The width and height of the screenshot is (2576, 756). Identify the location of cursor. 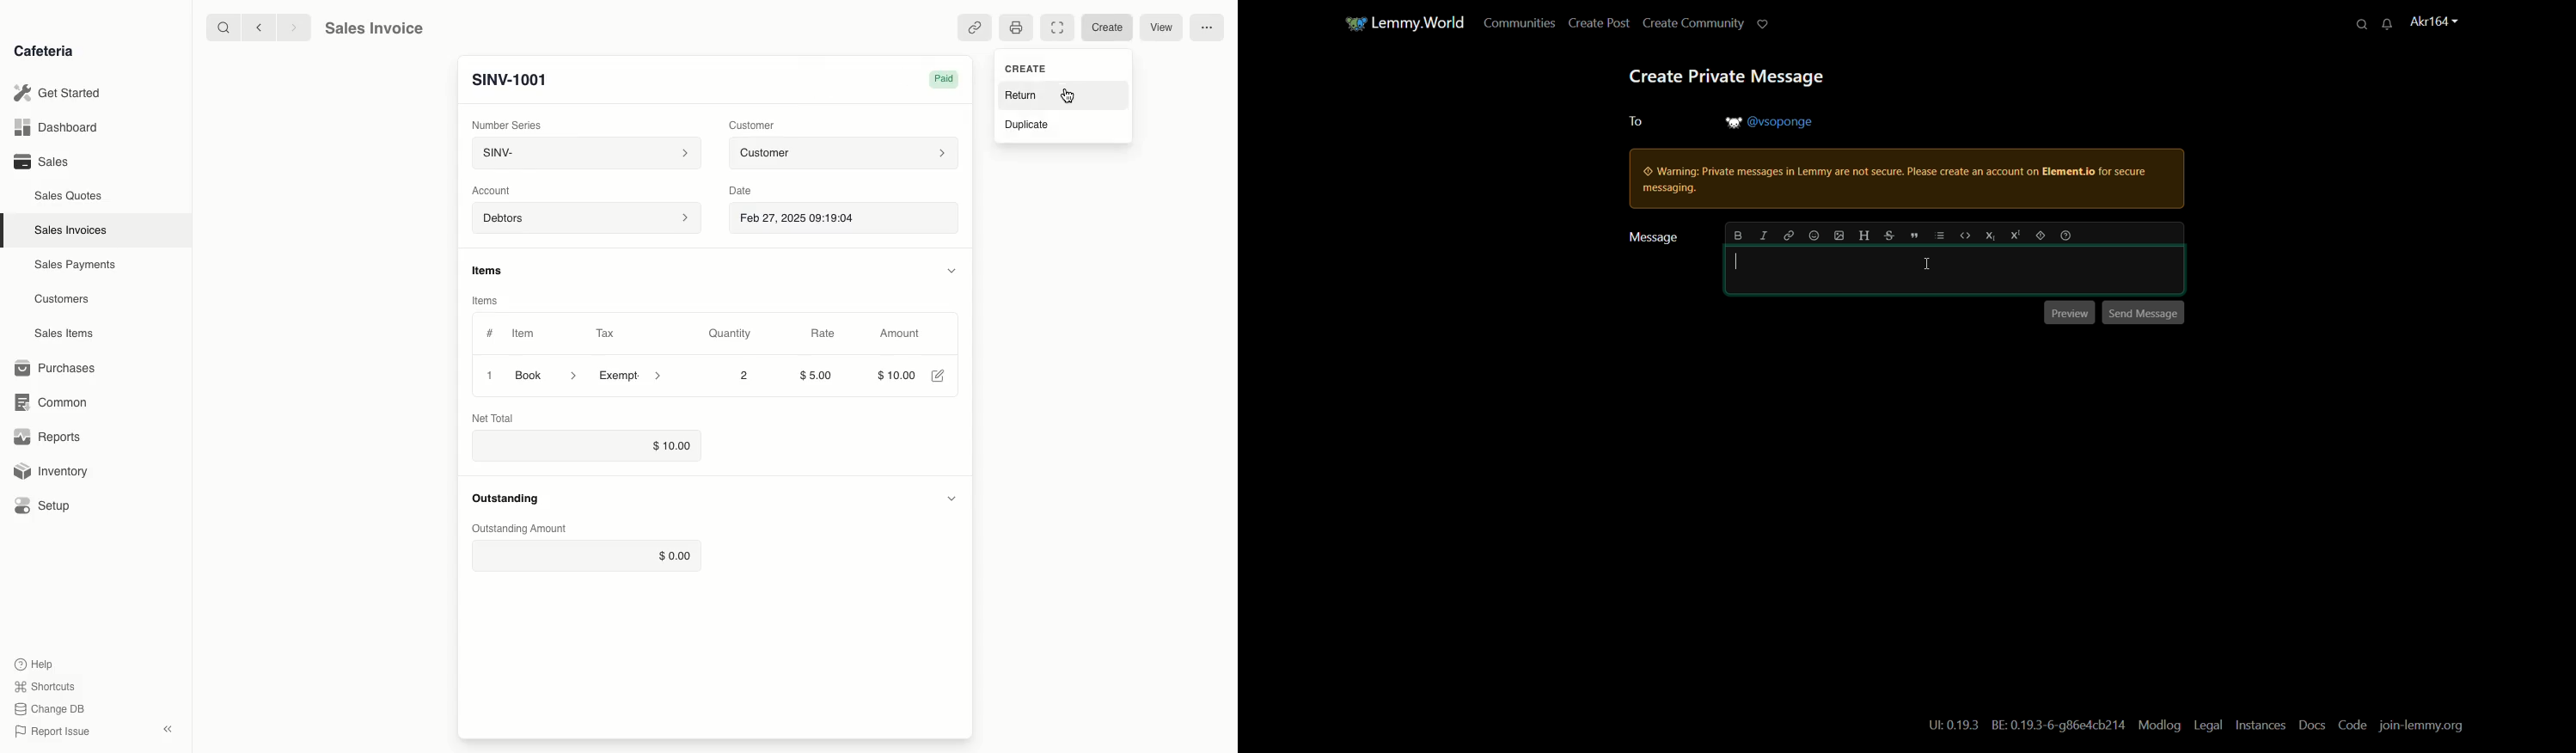
(1070, 97).